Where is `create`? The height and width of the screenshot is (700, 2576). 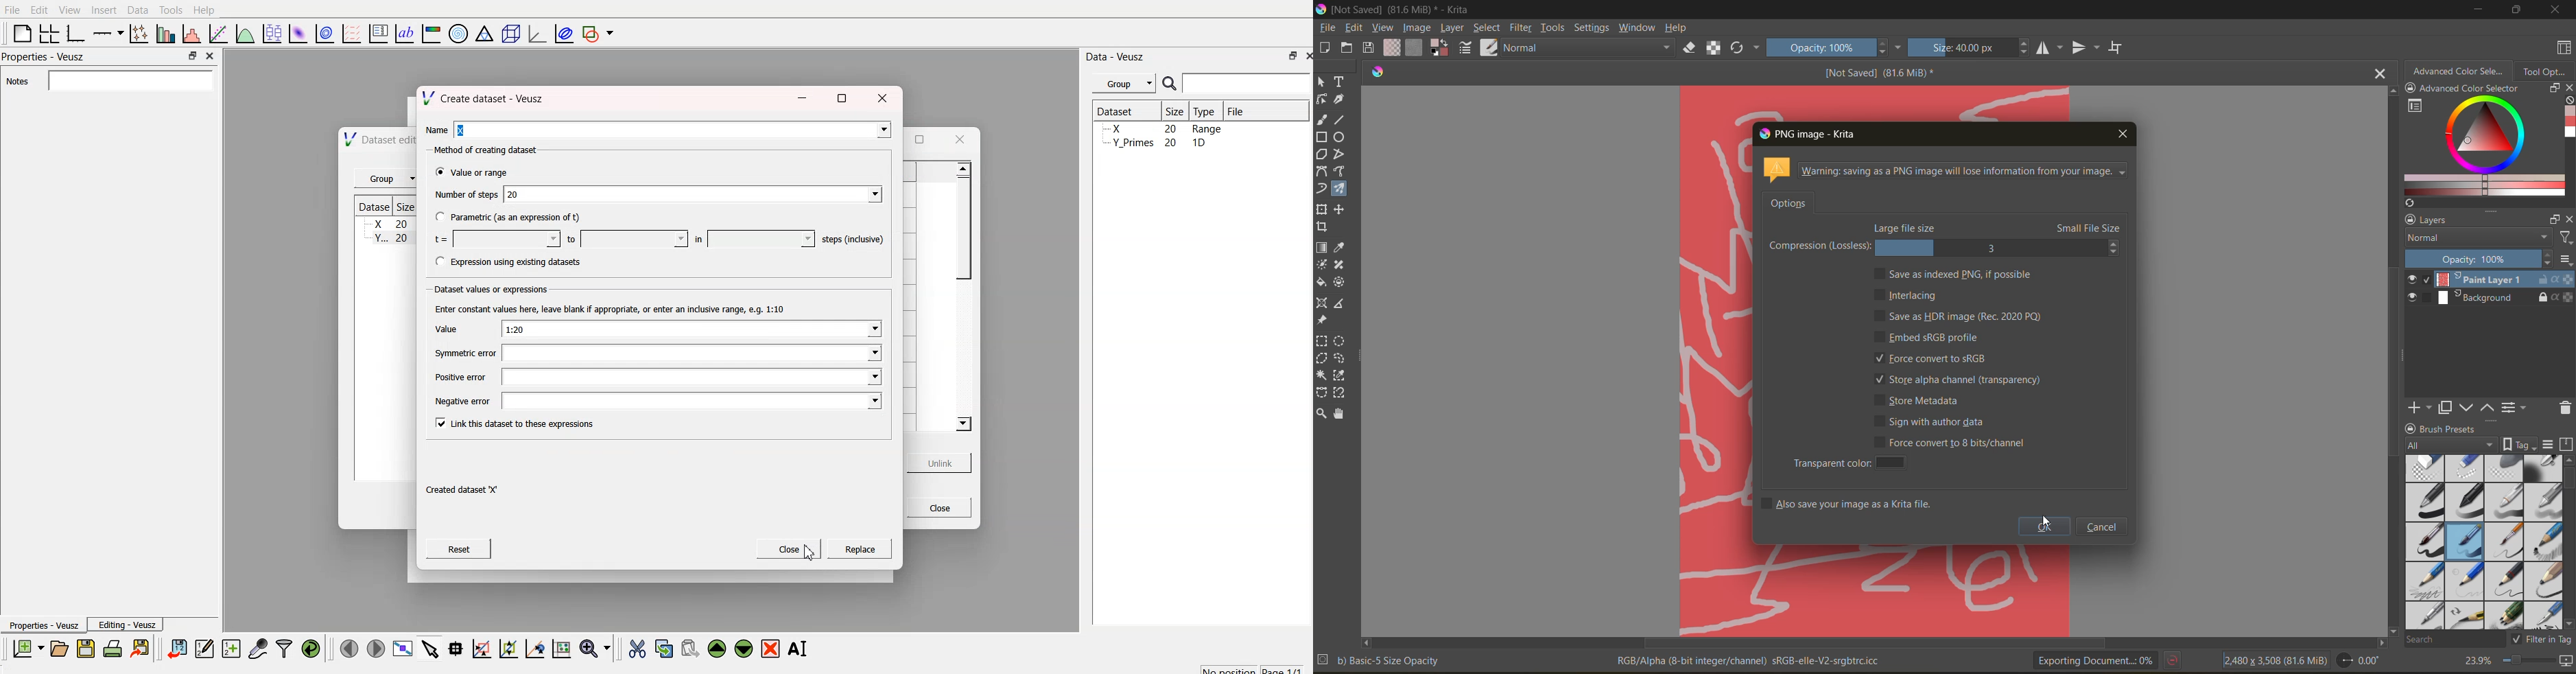 create is located at coordinates (1326, 49).